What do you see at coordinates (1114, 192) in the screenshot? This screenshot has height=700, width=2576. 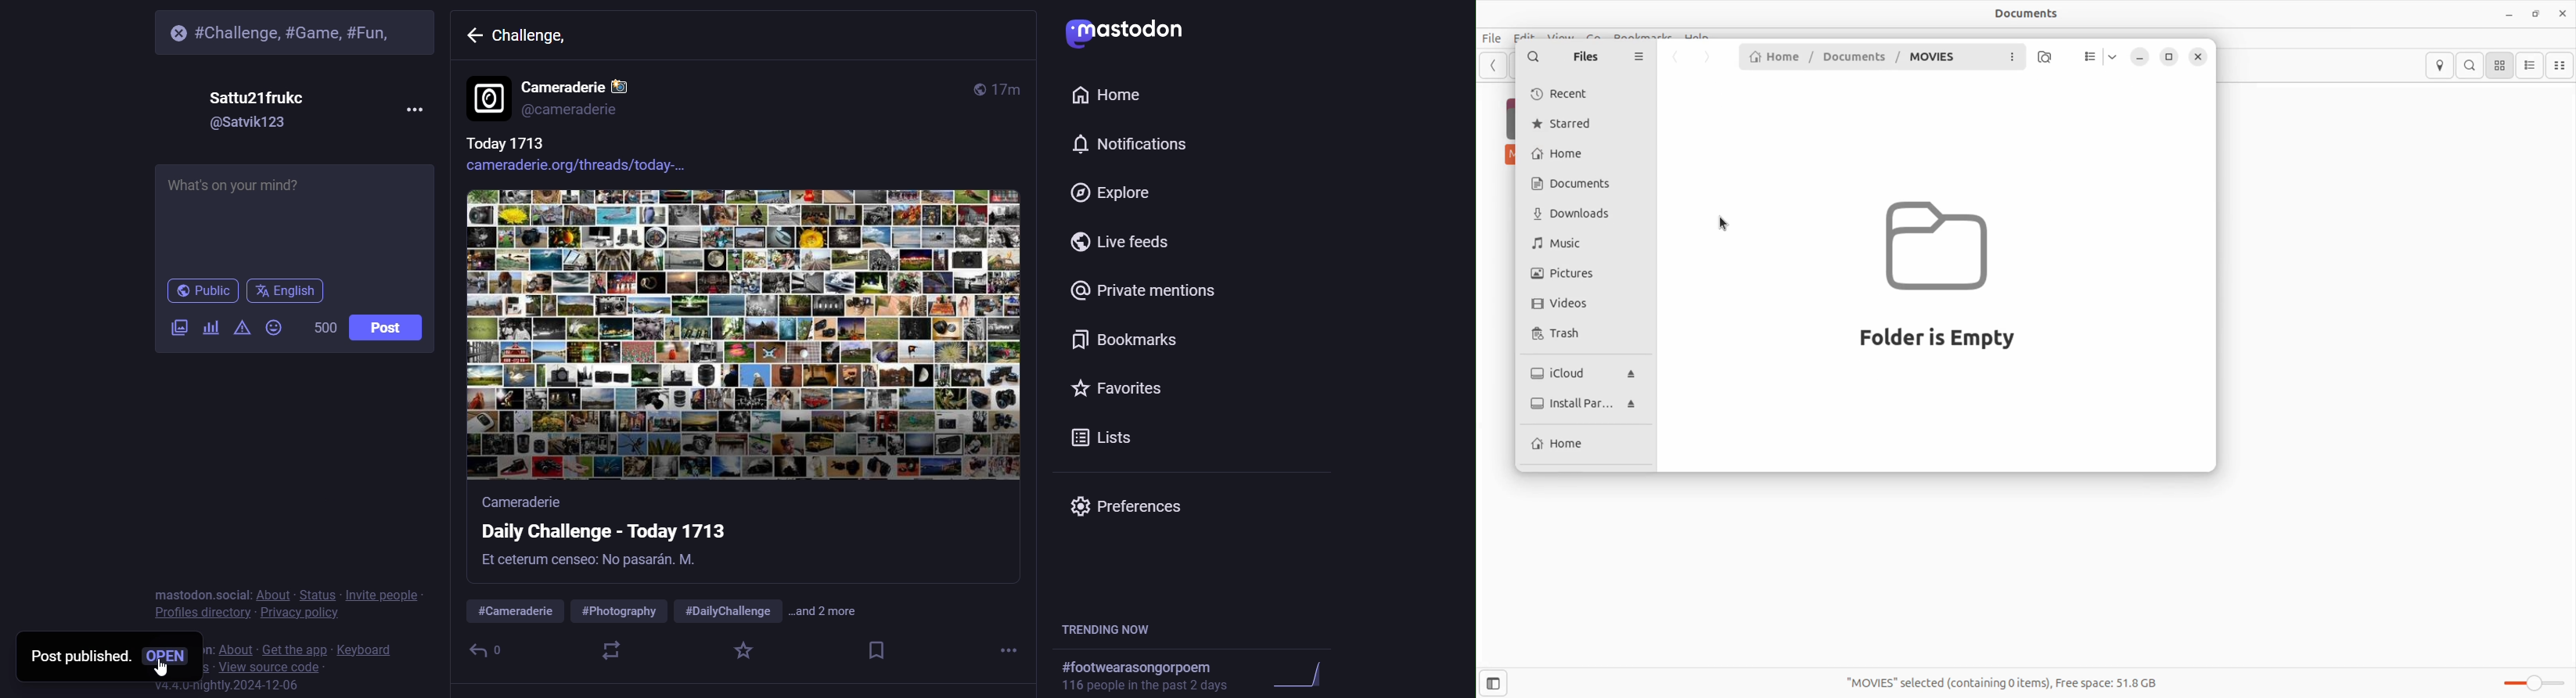 I see `explore` at bounding box center [1114, 192].